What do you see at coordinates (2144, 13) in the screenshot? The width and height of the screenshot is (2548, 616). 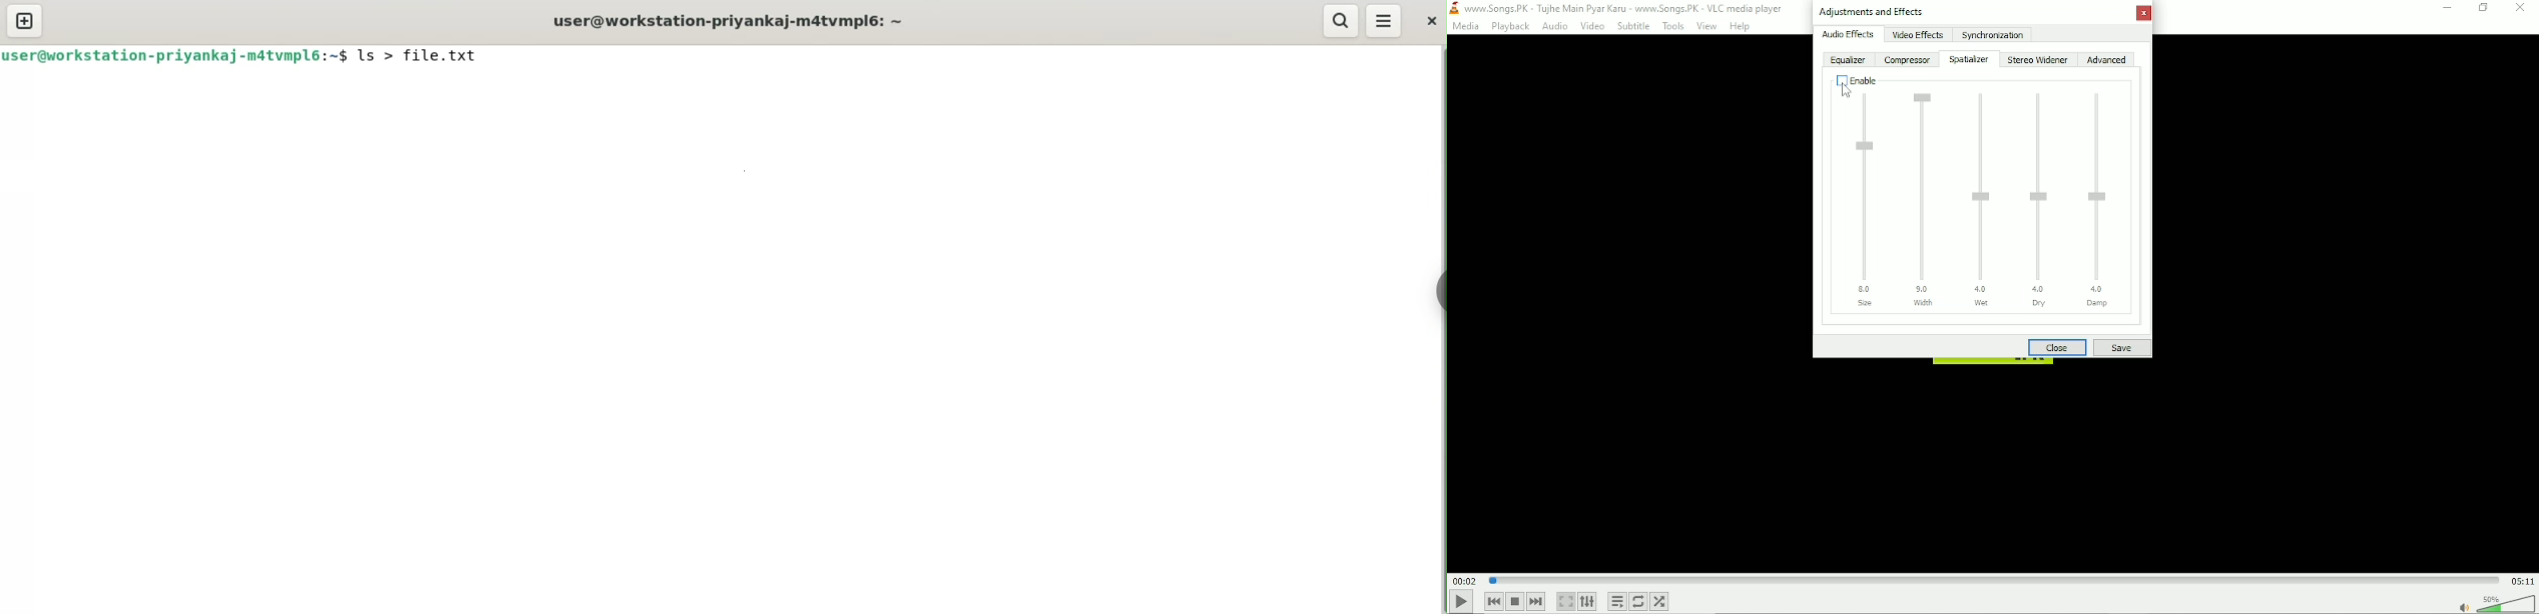 I see `Close` at bounding box center [2144, 13].